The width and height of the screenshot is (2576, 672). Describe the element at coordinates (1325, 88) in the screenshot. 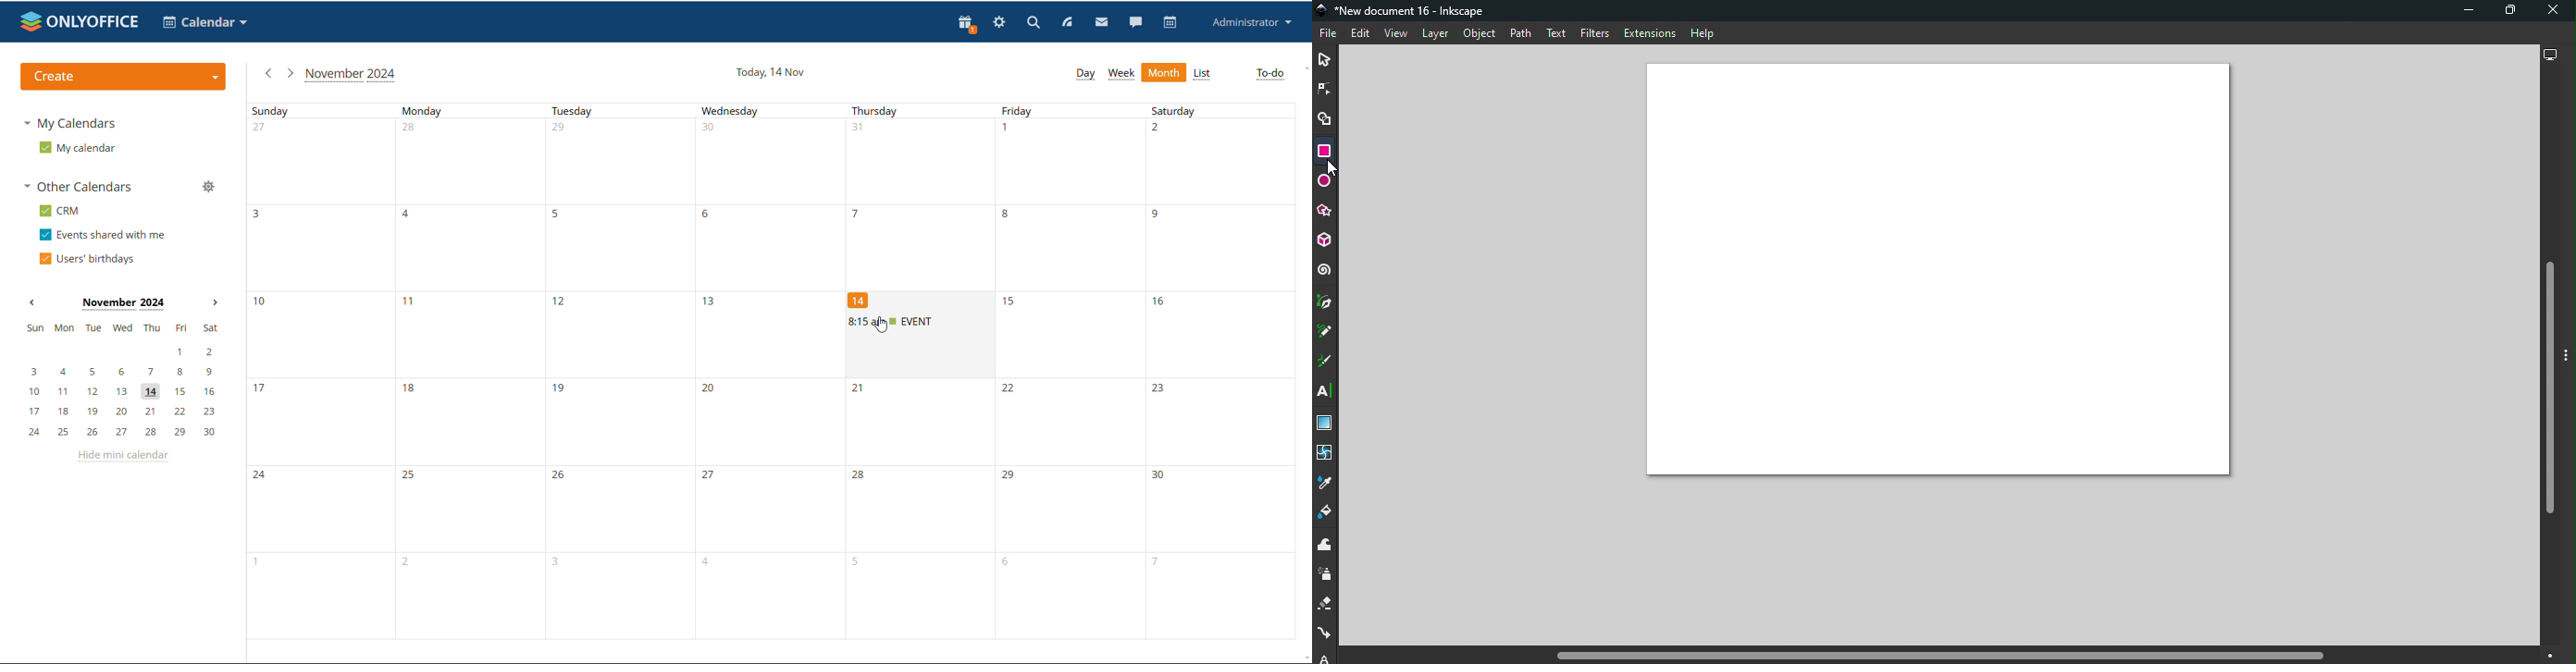

I see `Node tool` at that location.